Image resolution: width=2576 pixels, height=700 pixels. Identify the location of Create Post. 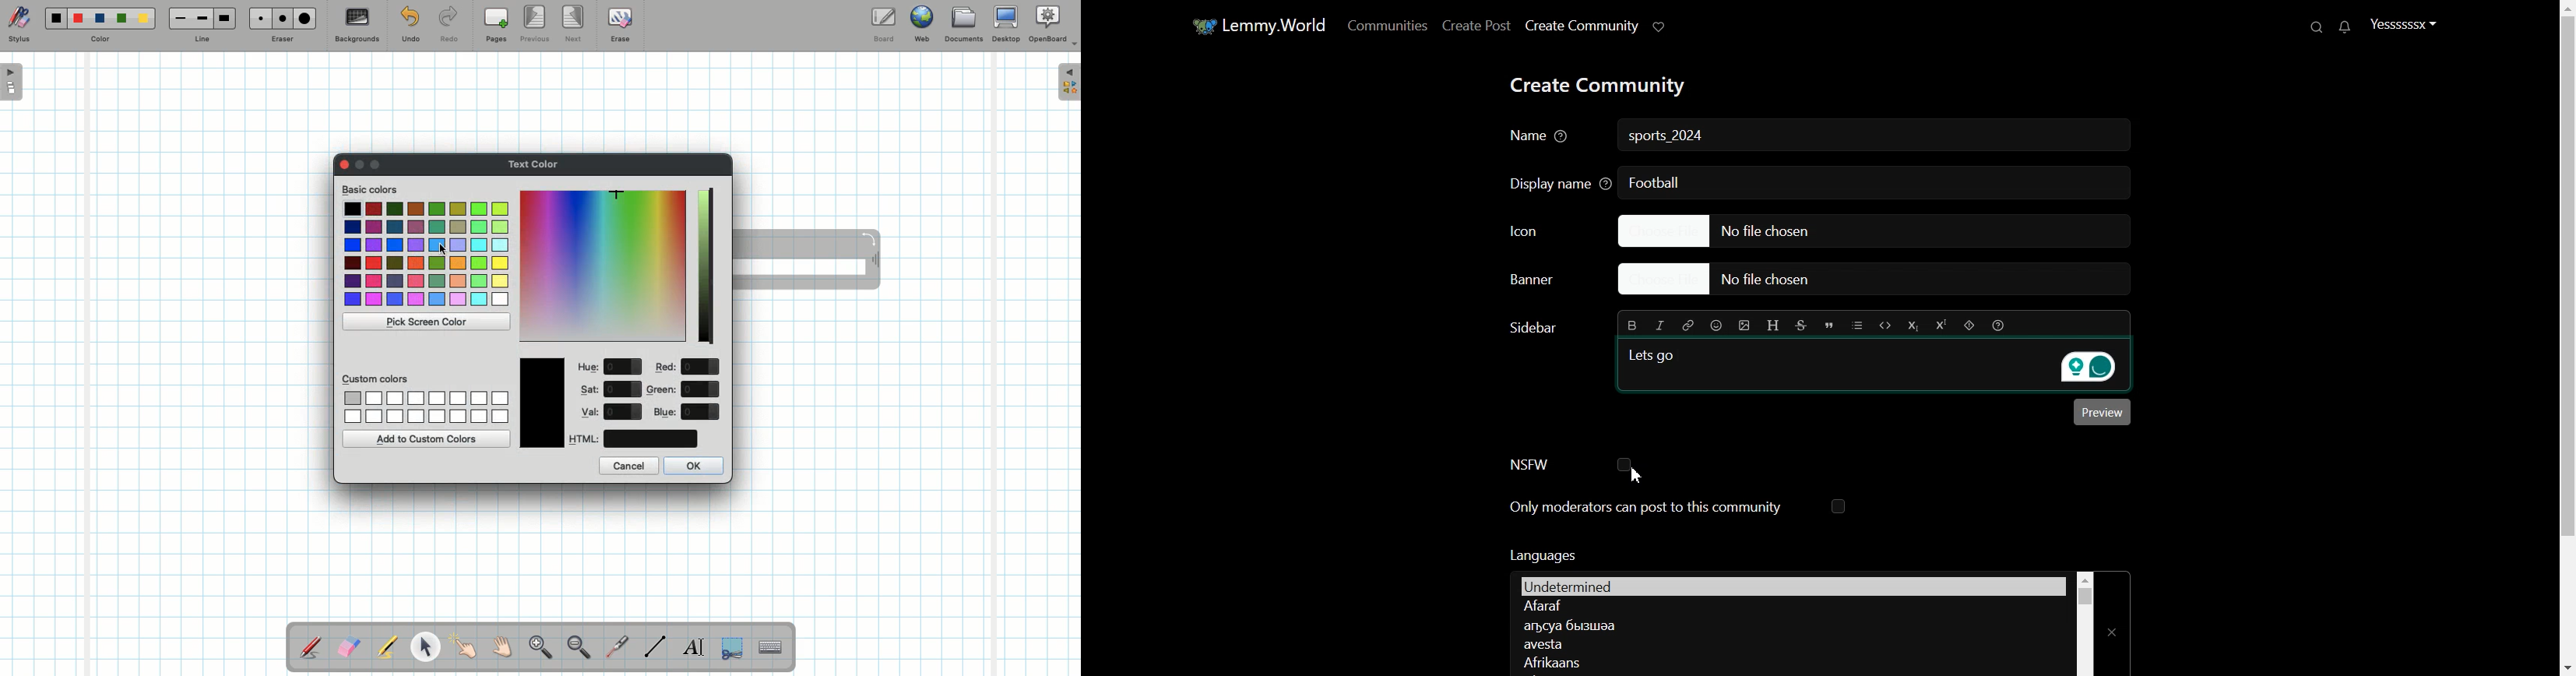
(1475, 25).